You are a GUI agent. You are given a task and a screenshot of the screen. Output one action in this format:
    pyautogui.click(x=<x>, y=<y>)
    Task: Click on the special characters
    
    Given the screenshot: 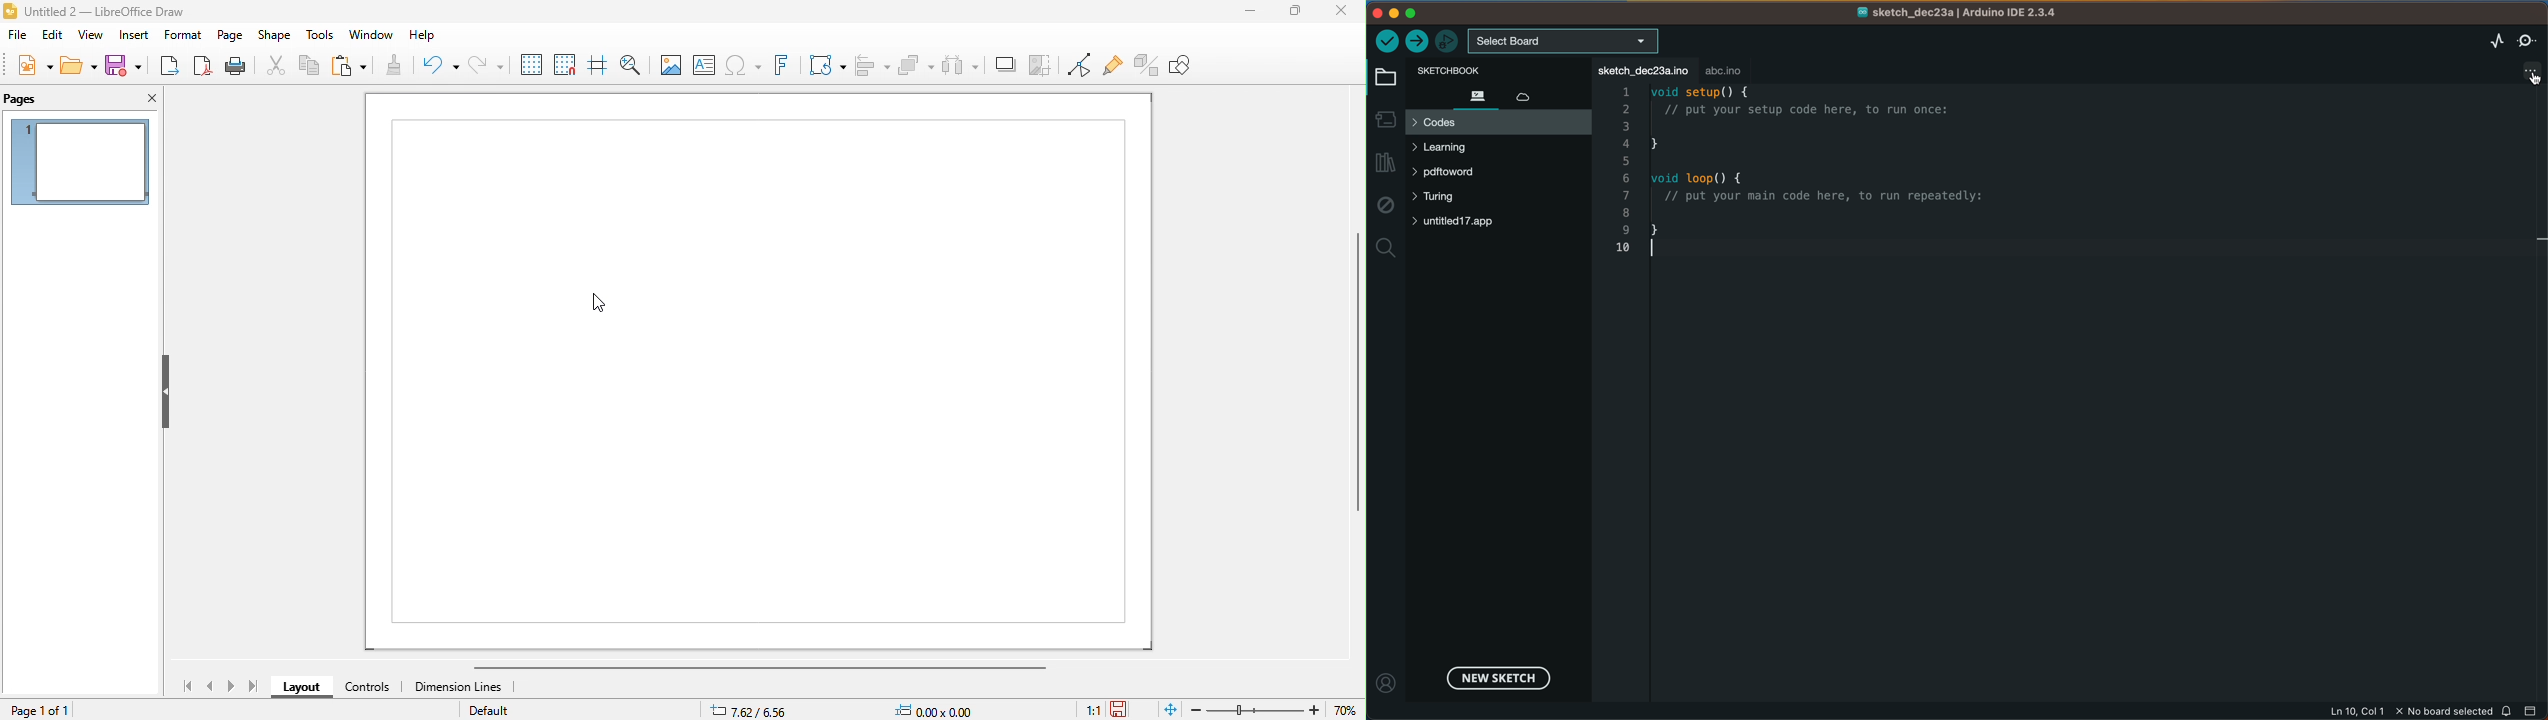 What is the action you would take?
    pyautogui.click(x=742, y=64)
    